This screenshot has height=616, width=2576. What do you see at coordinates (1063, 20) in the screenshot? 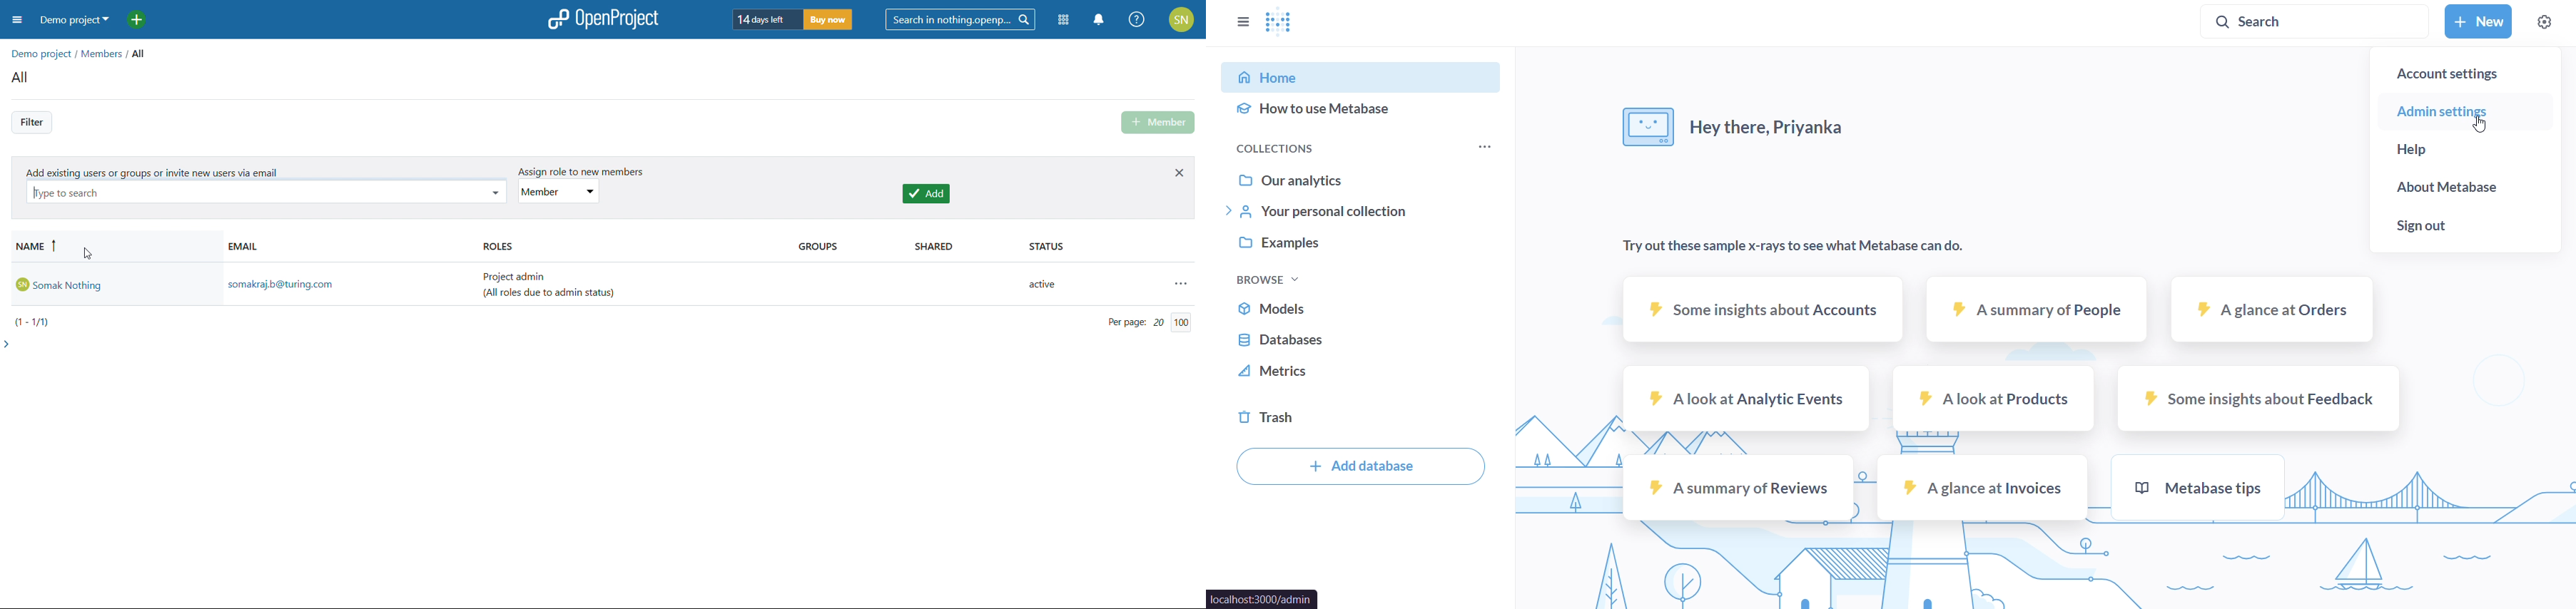
I see `module` at bounding box center [1063, 20].